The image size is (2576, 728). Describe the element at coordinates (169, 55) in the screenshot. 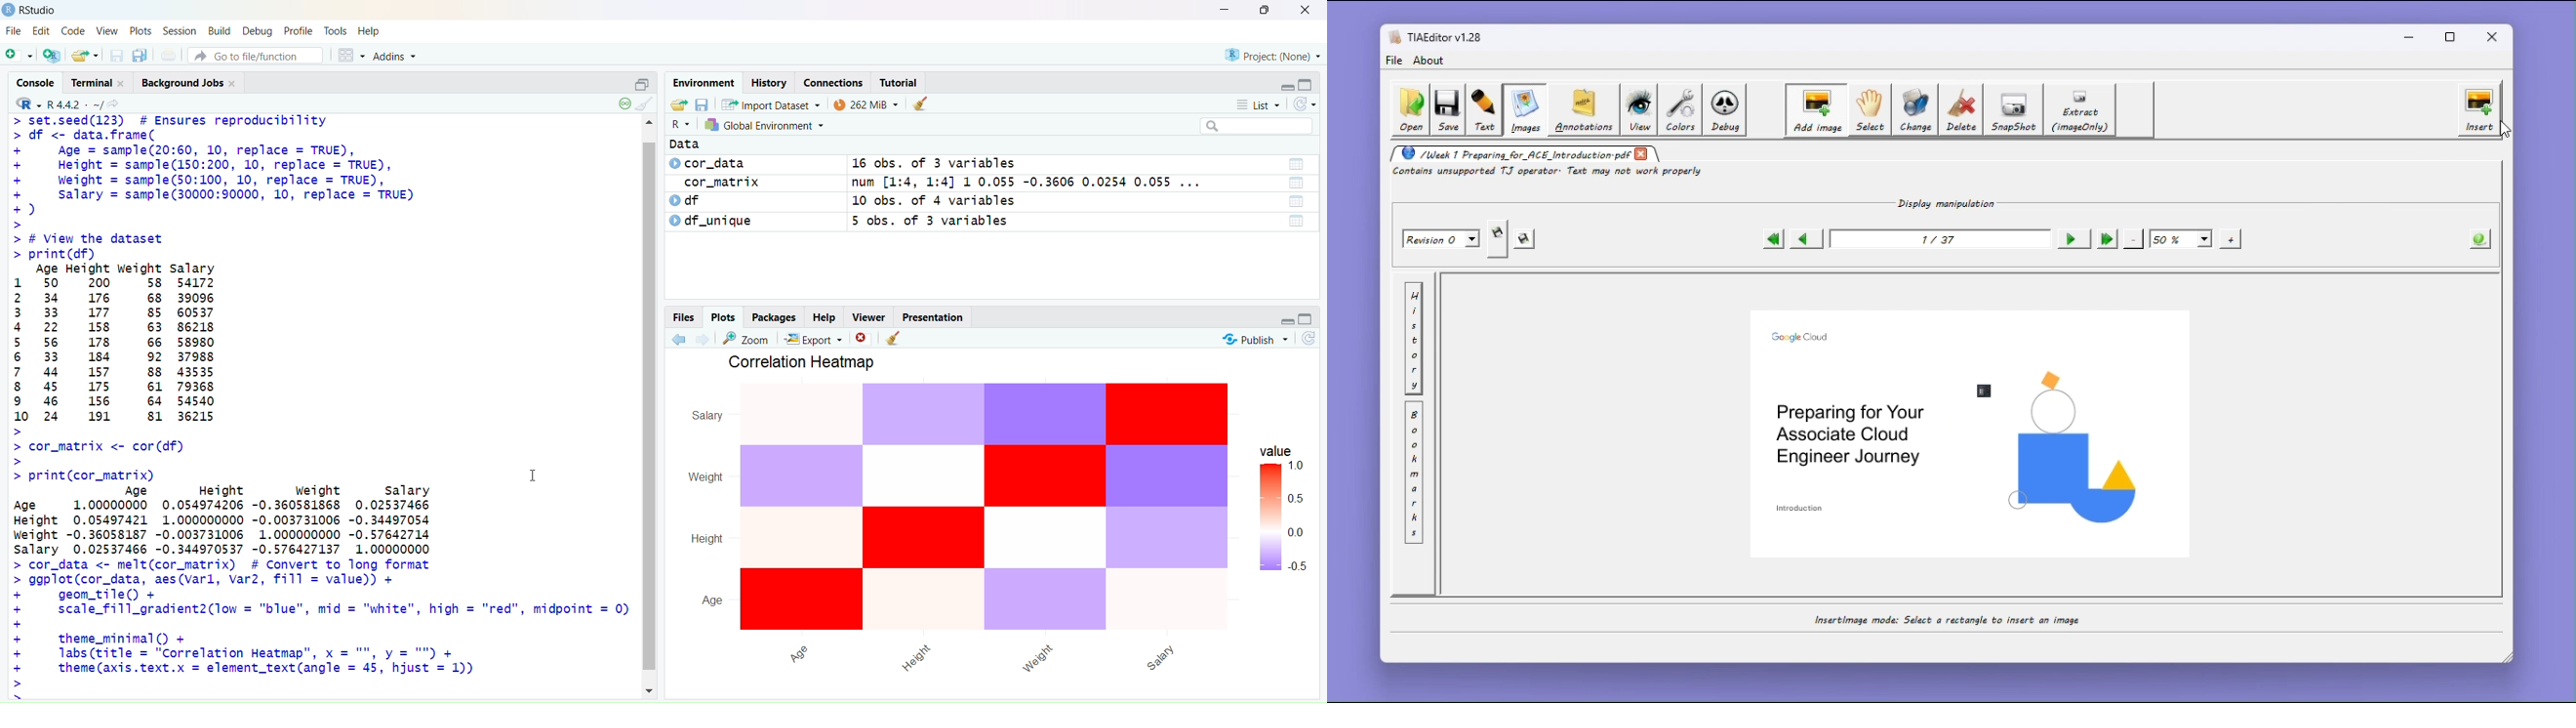

I see `Print the current file` at that location.